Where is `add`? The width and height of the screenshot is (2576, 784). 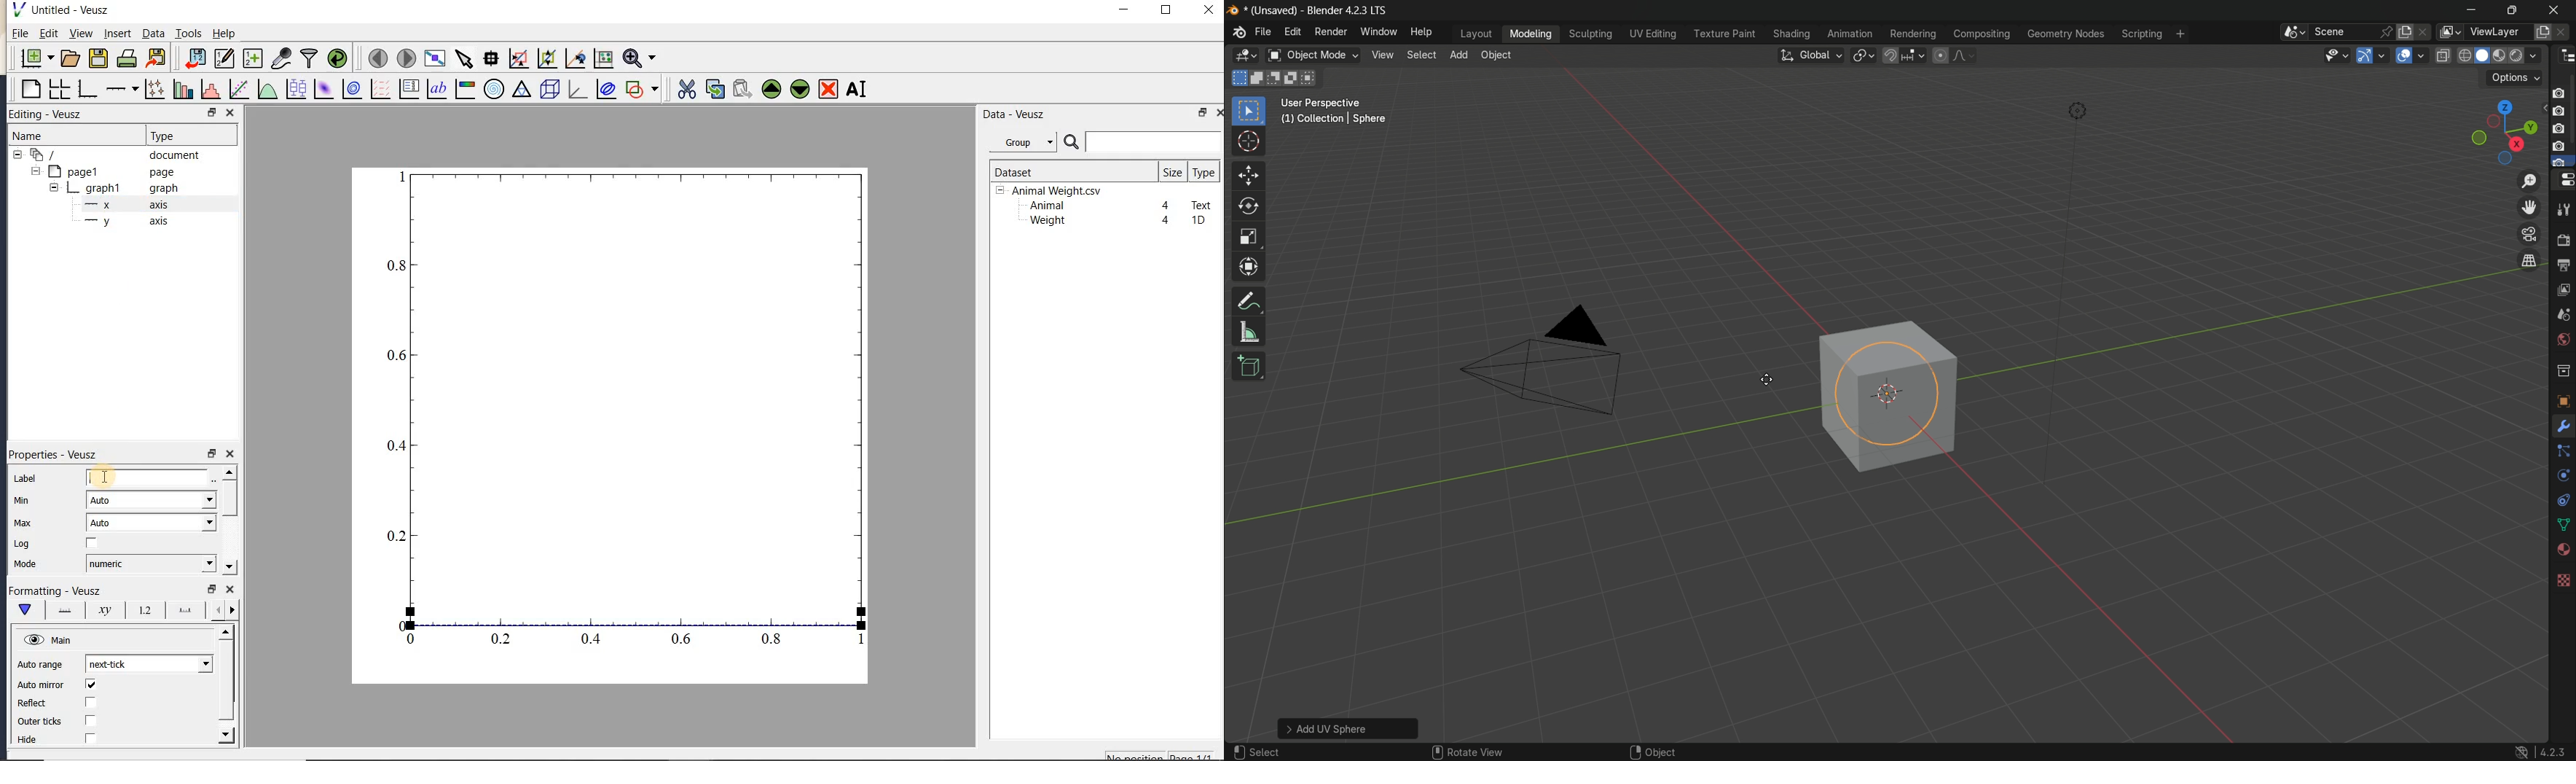 add is located at coordinates (1458, 55).